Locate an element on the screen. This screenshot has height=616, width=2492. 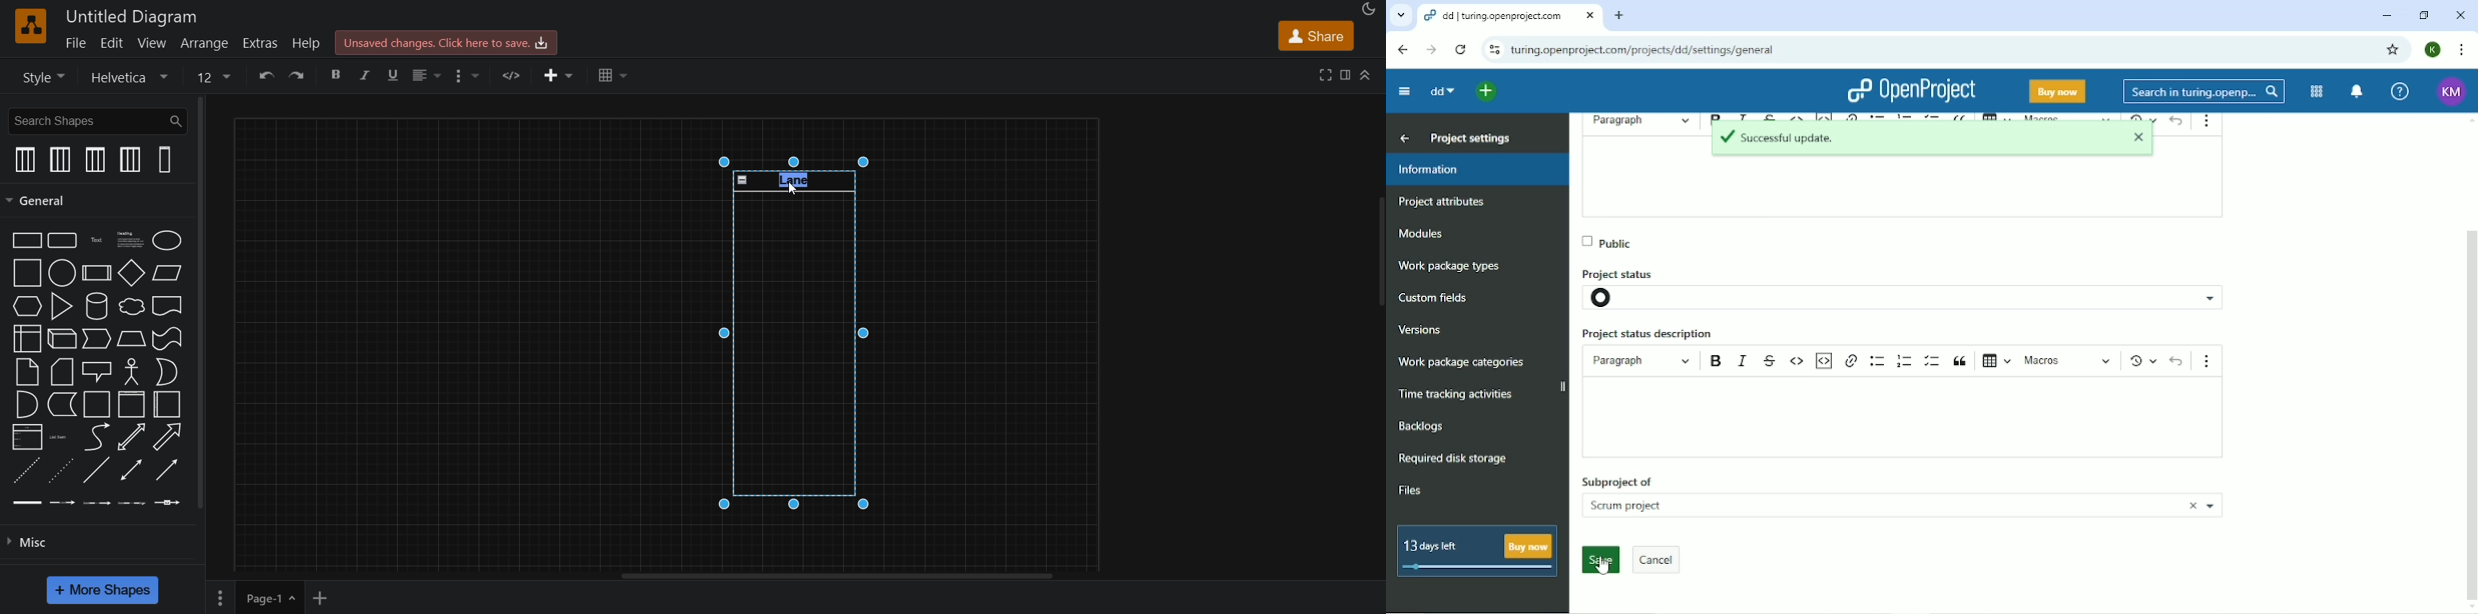
text is located at coordinates (798, 178).